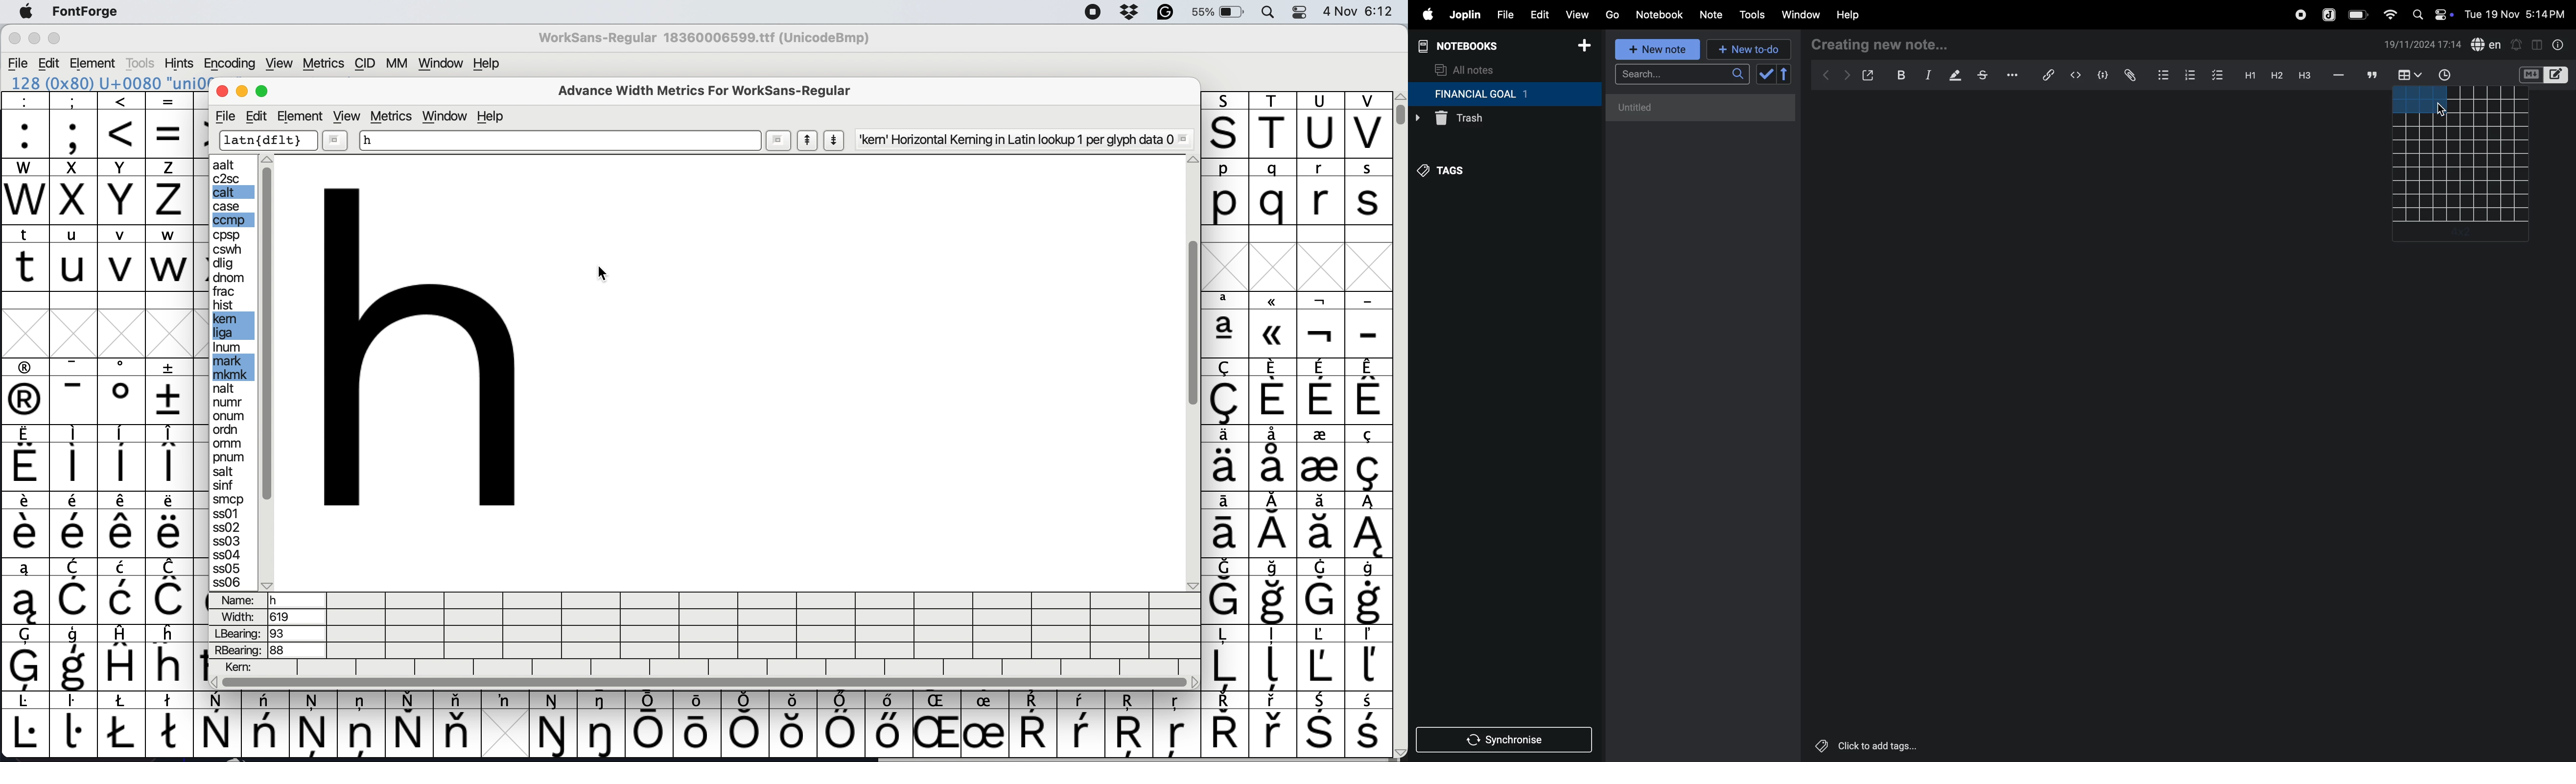  What do you see at coordinates (1467, 46) in the screenshot?
I see `notebooks` at bounding box center [1467, 46].